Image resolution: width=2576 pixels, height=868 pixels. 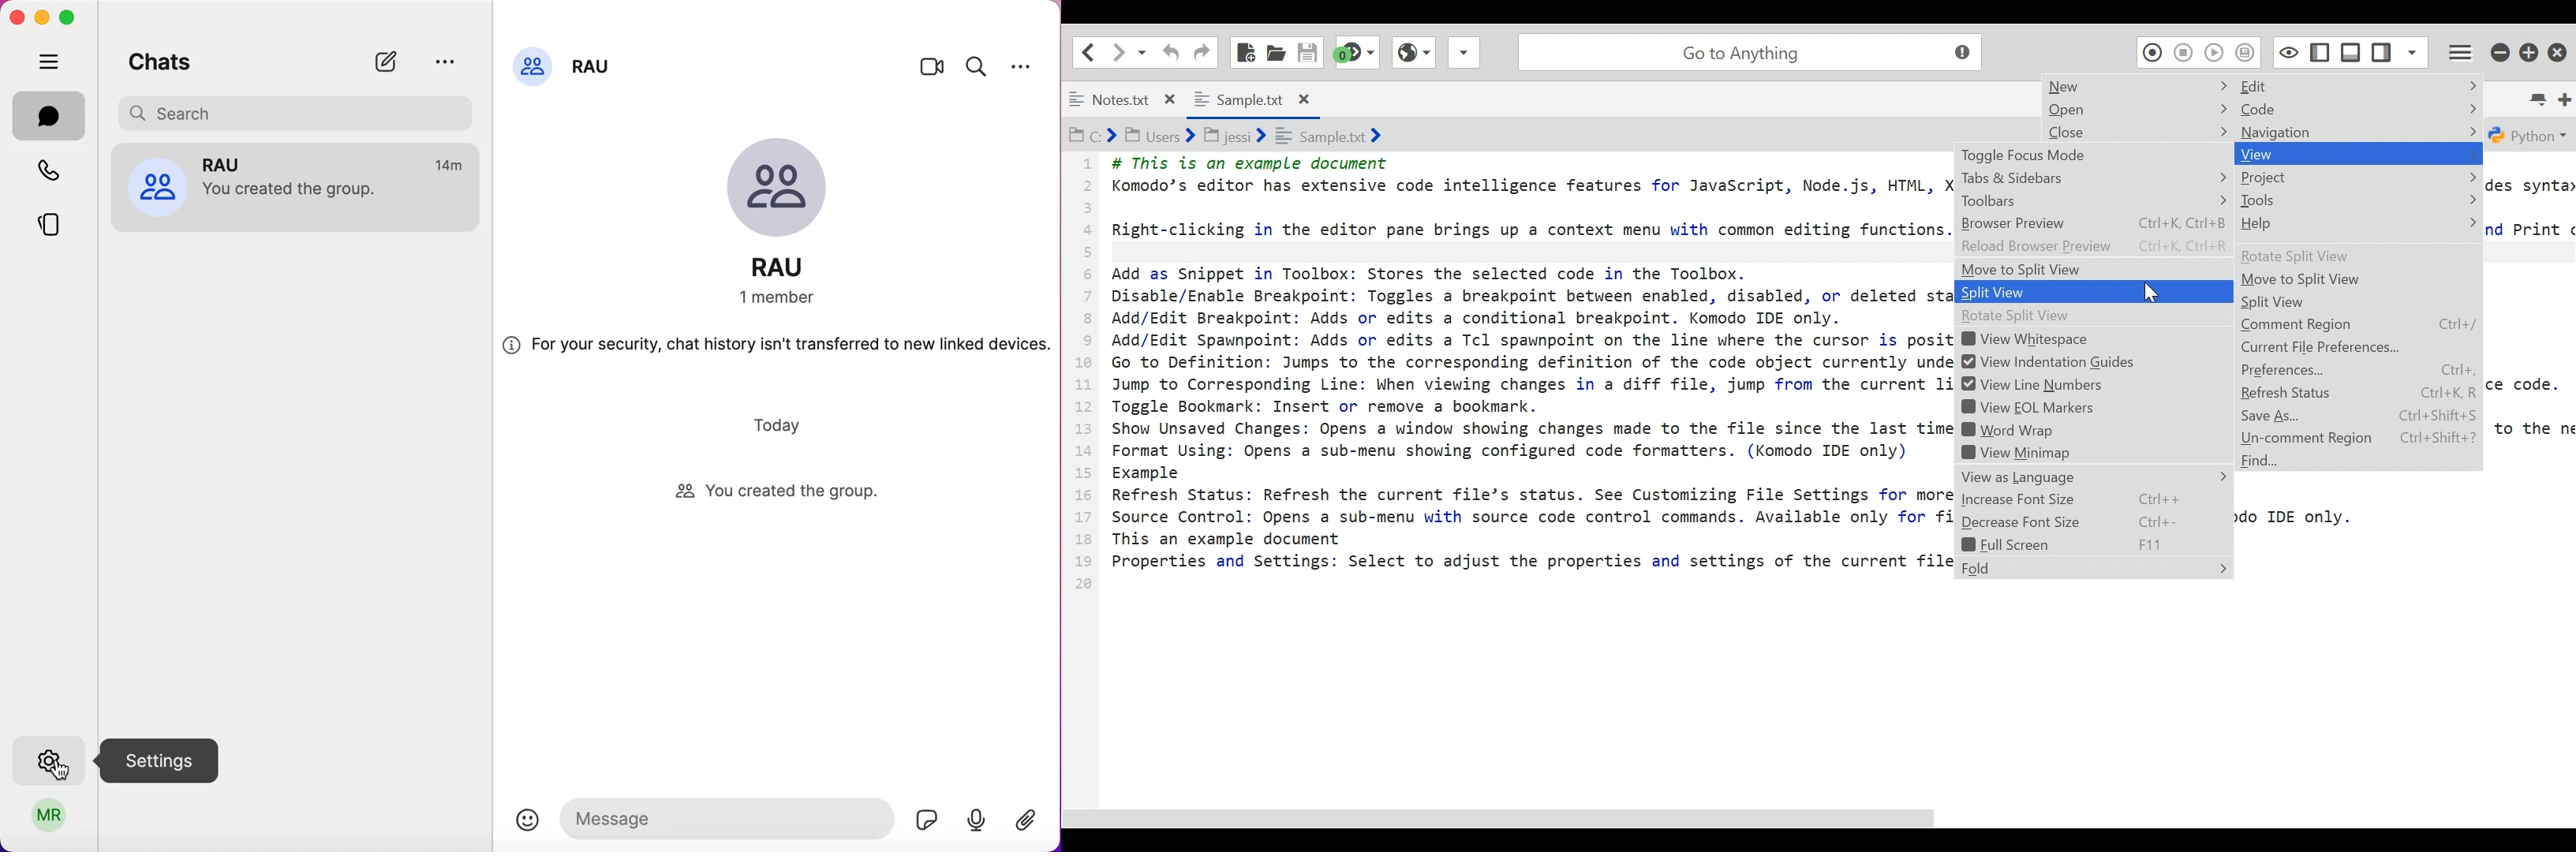 I want to click on Recent locations, so click(x=1142, y=52).